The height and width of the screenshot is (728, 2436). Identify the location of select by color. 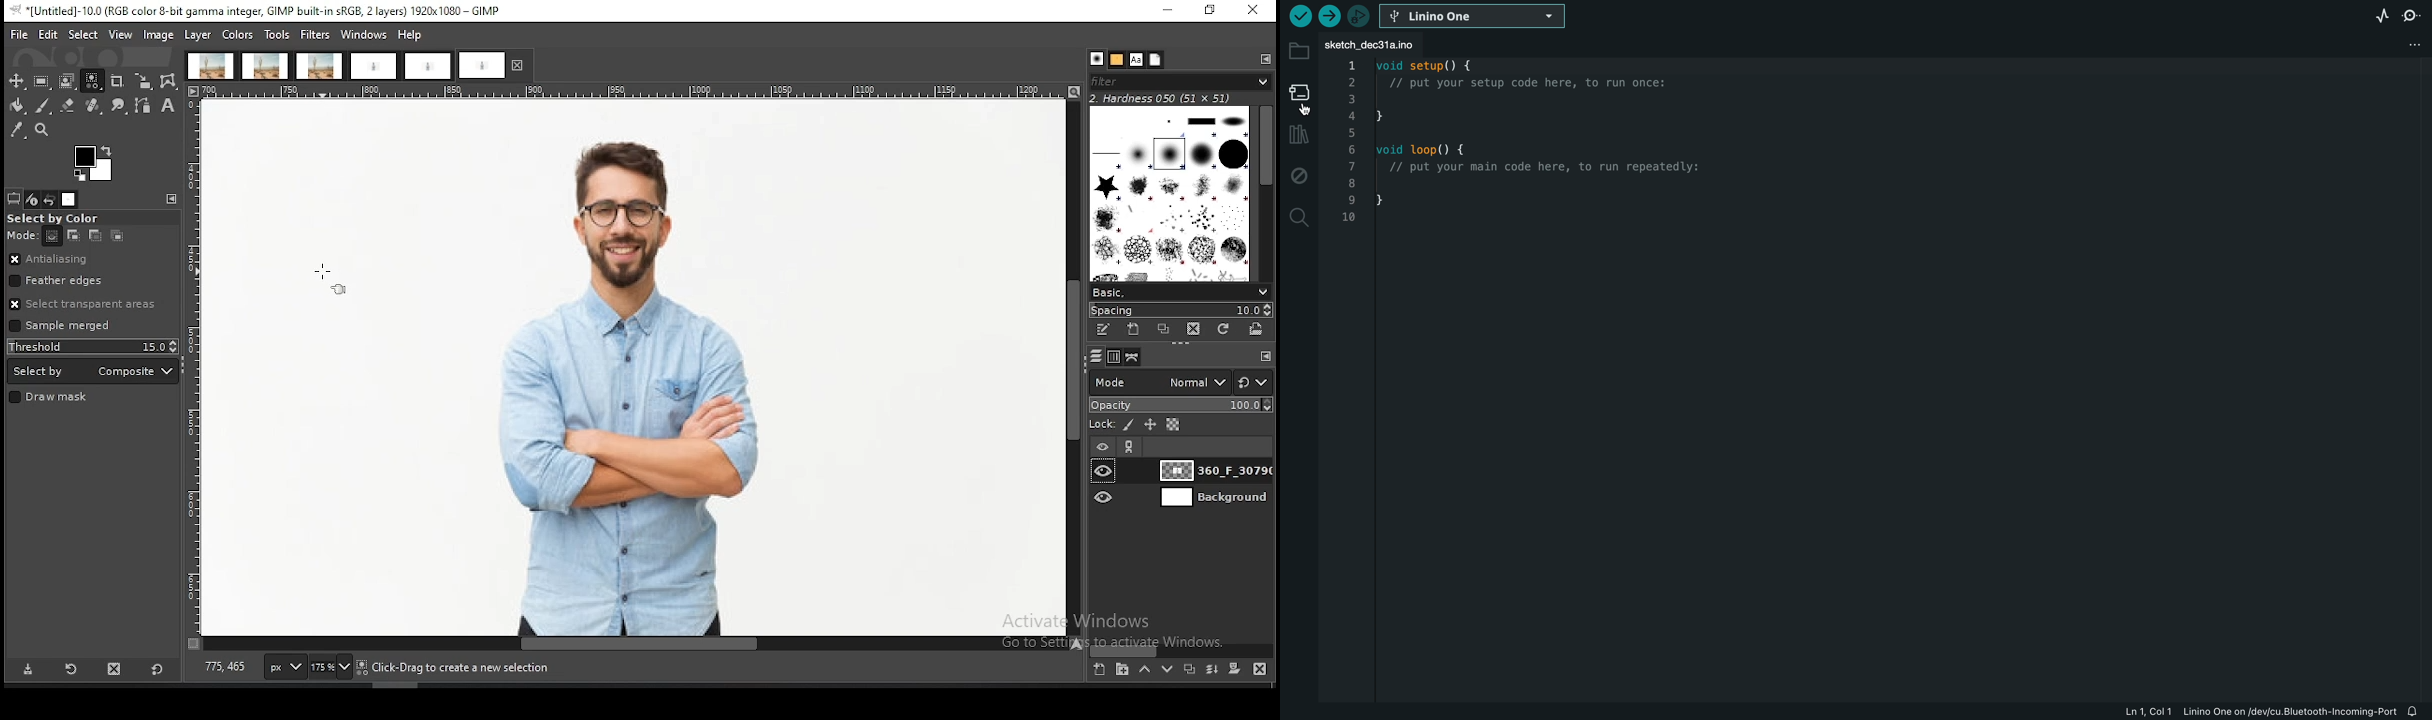
(59, 219).